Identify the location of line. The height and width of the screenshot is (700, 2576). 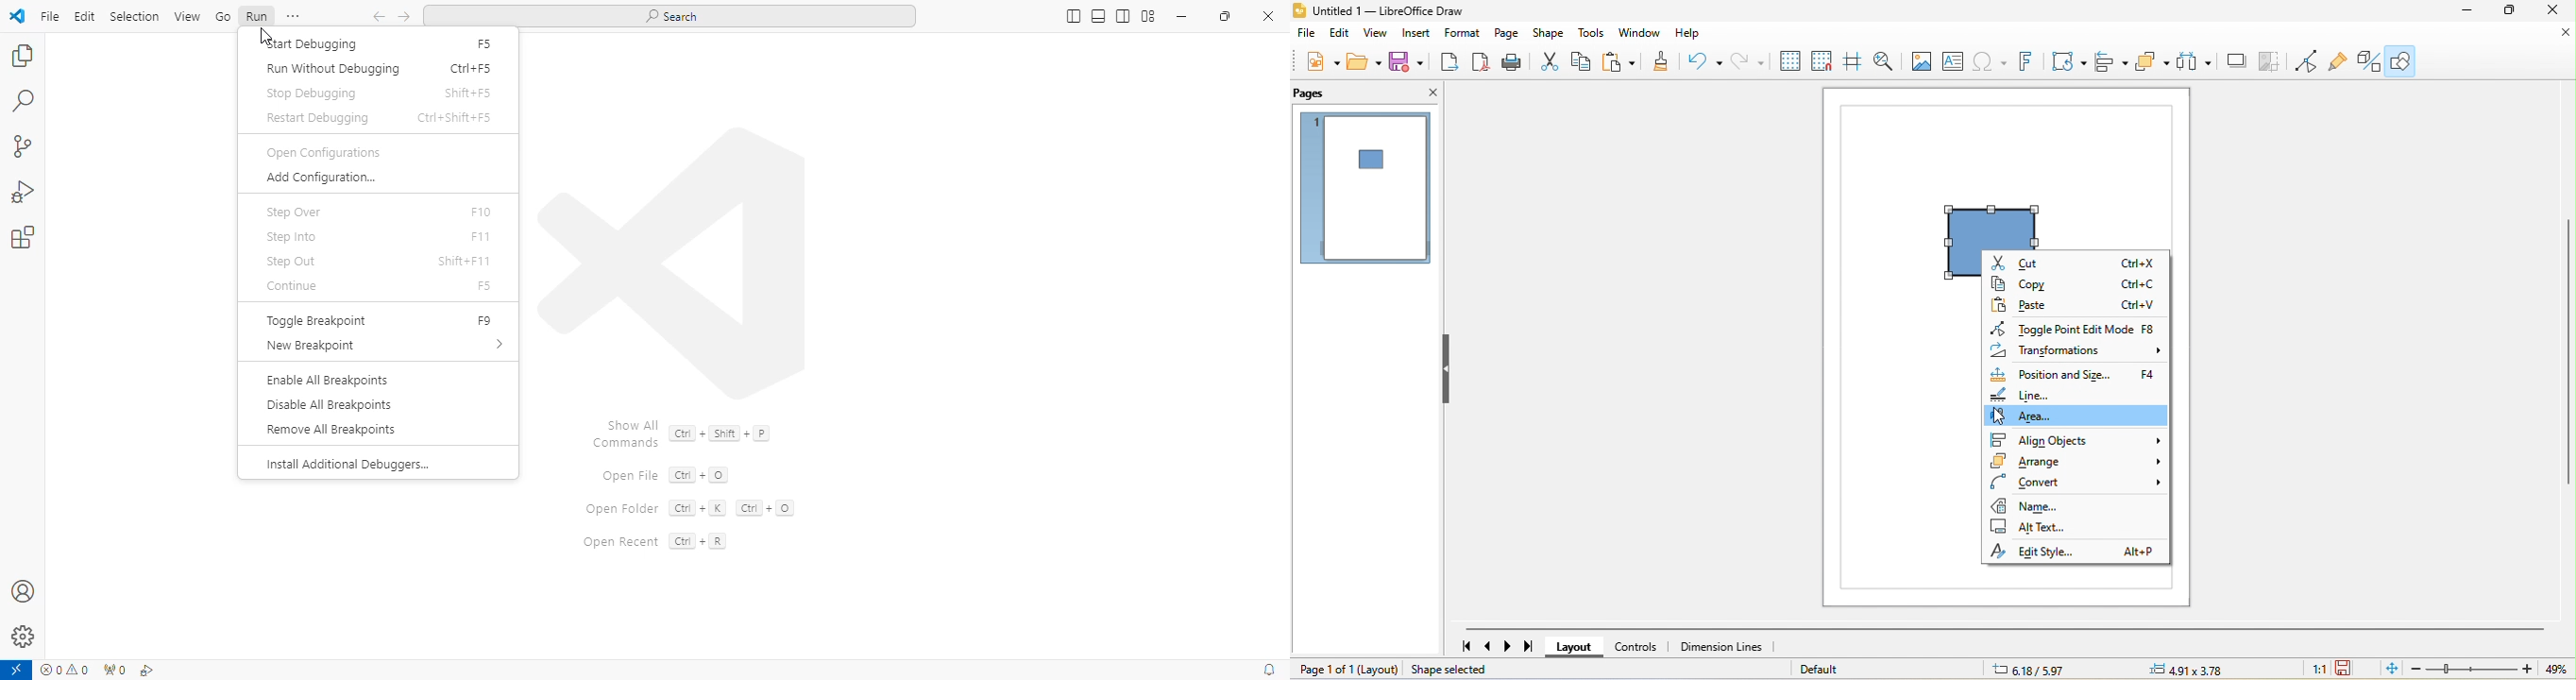
(2036, 397).